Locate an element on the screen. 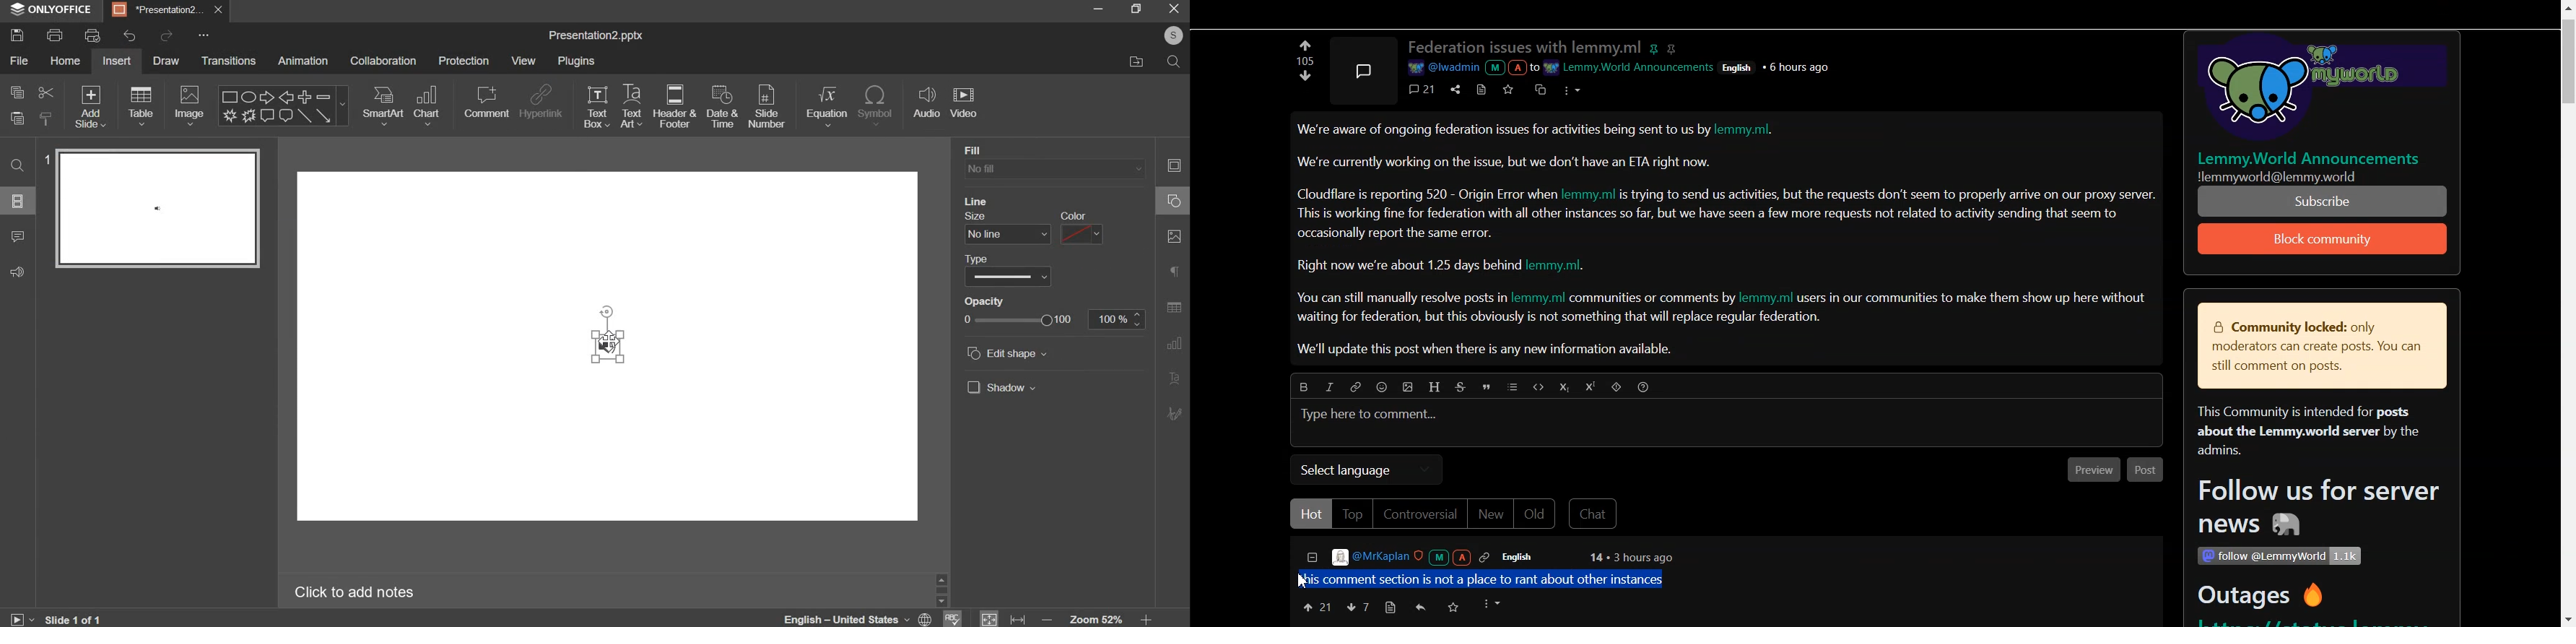  active slide out of total slides is located at coordinates (74, 618).